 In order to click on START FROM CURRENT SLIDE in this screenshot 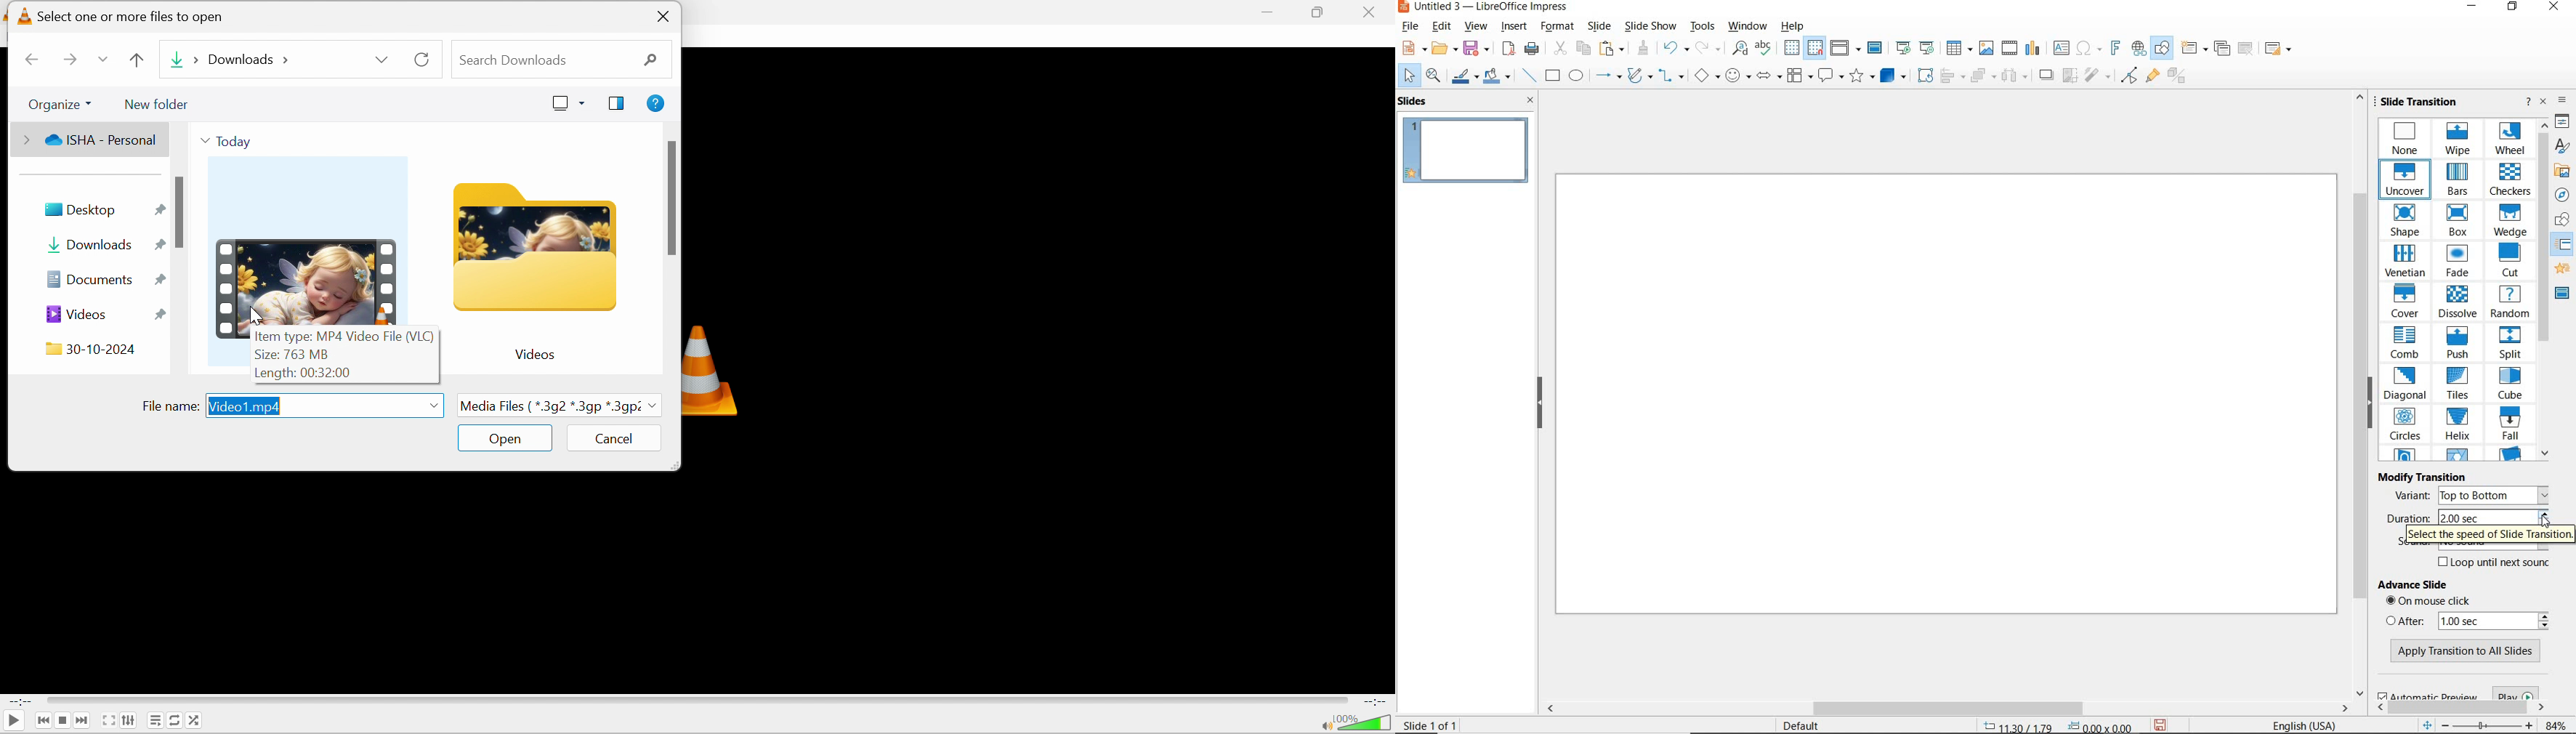, I will do `click(1929, 49)`.